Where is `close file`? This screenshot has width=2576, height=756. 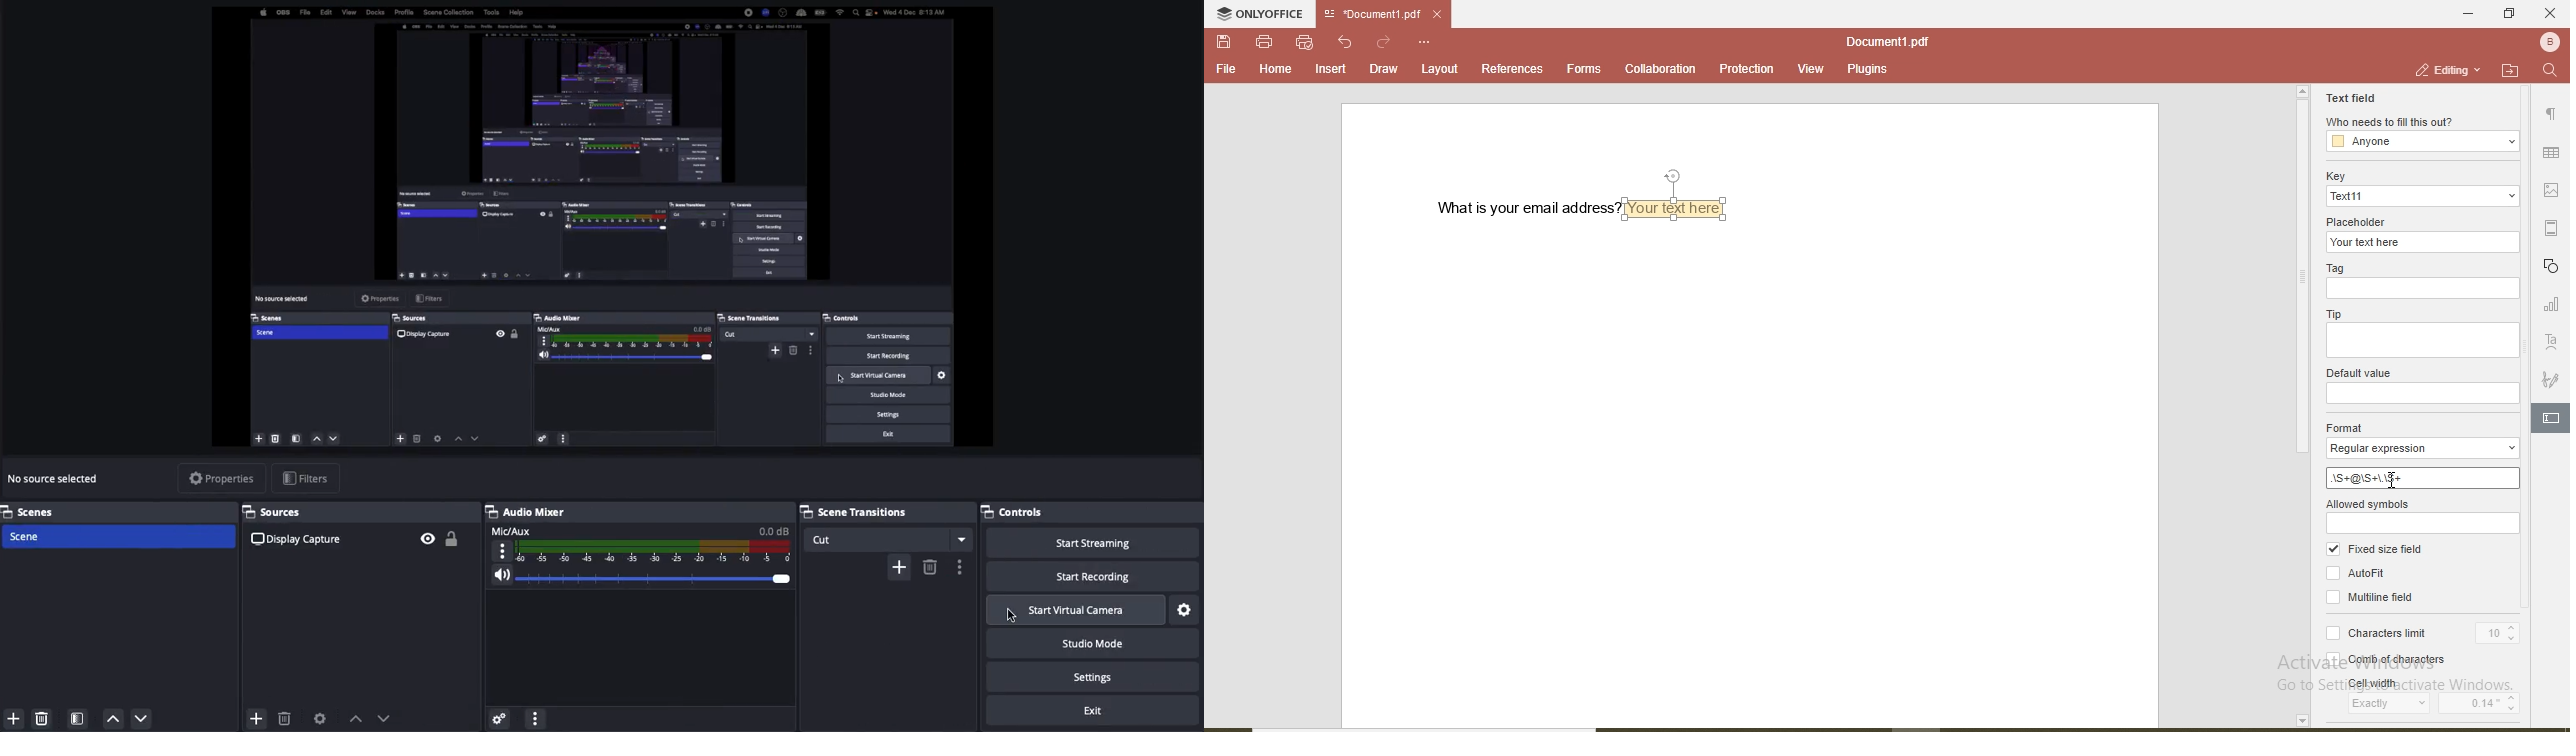
close file is located at coordinates (1444, 14).